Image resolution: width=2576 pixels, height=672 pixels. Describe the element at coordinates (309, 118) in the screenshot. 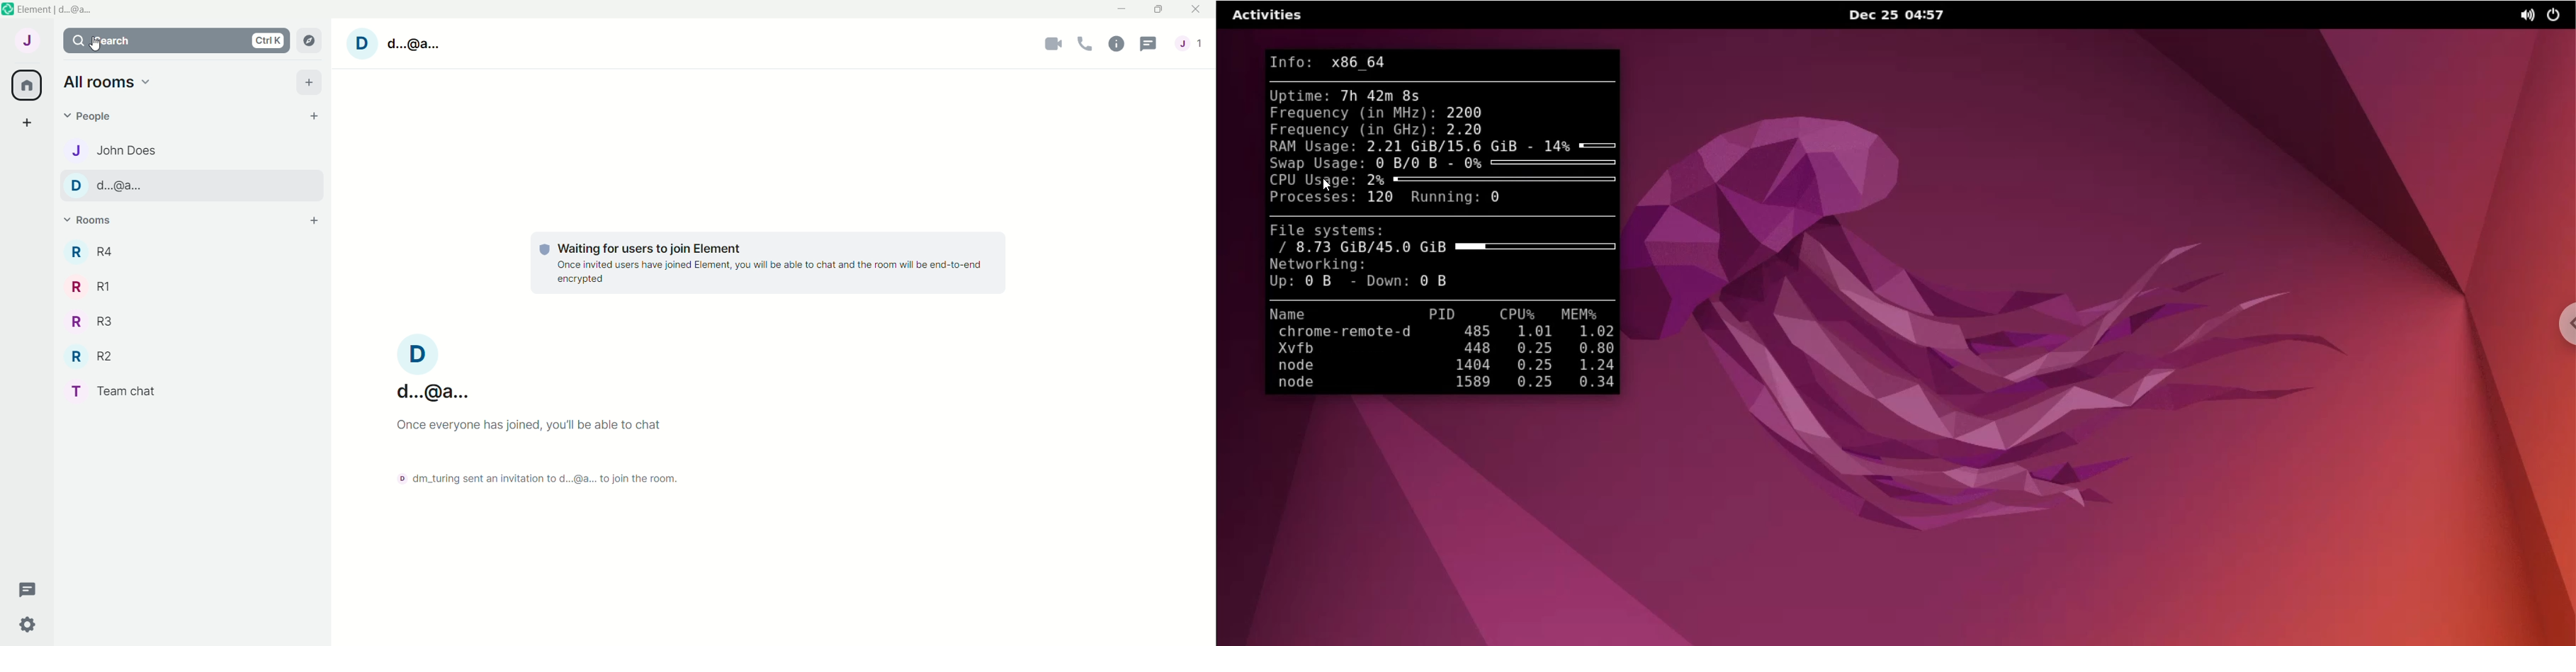

I see `start chat` at that location.